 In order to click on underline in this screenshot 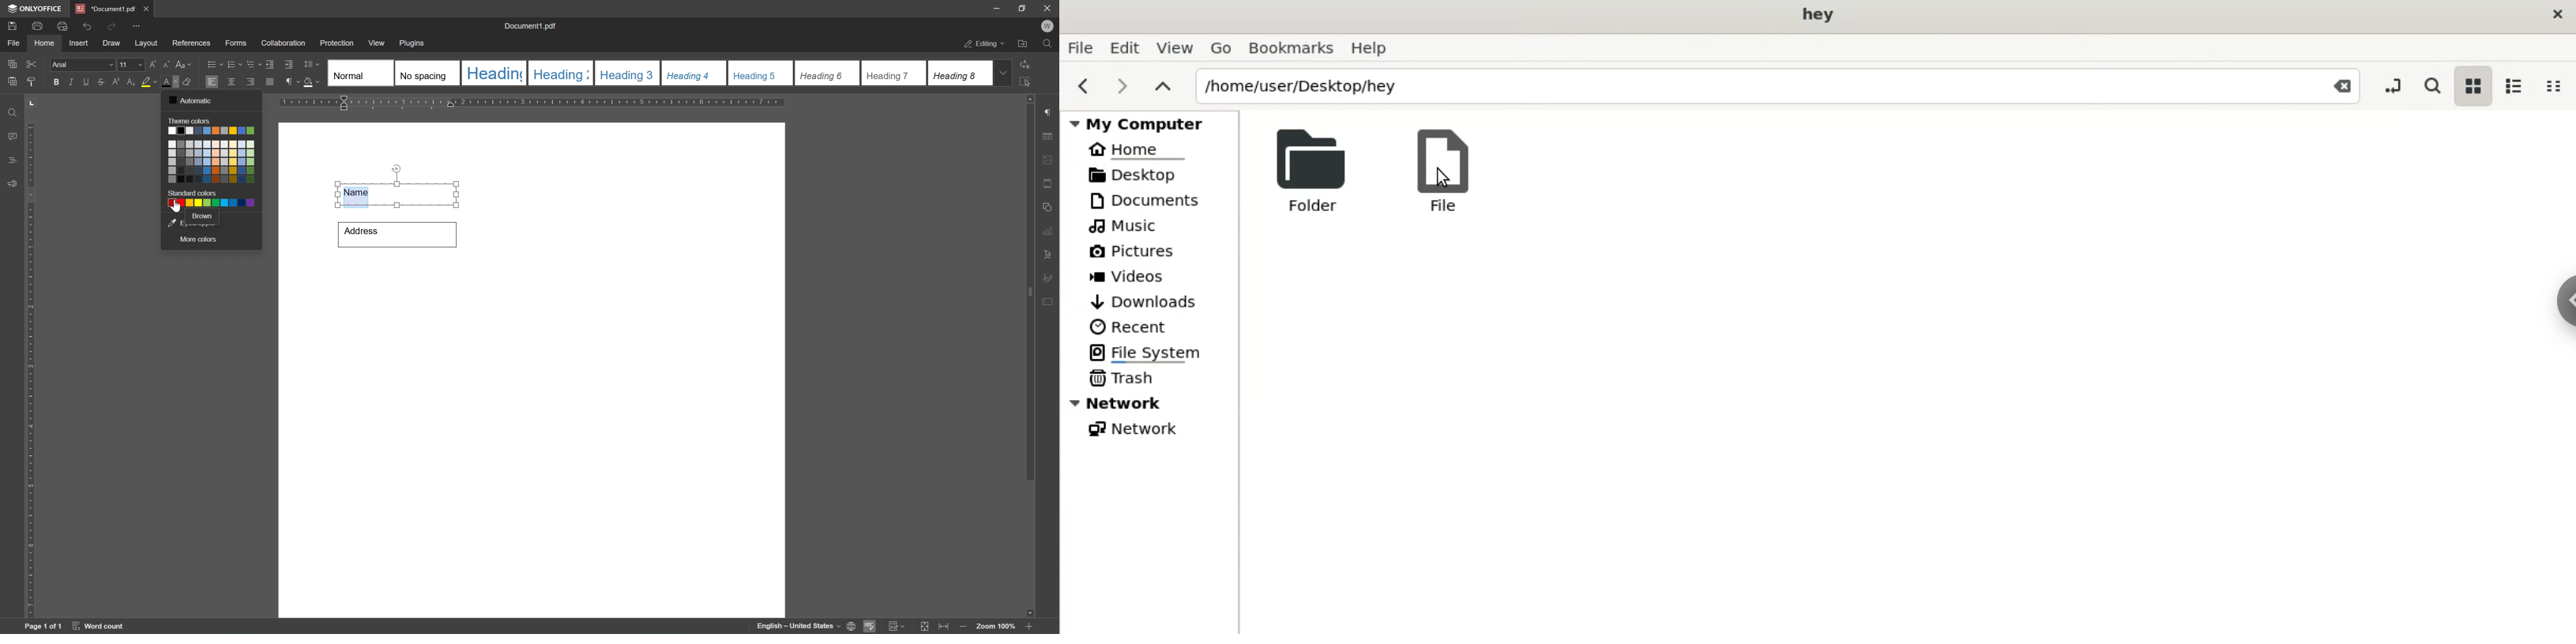, I will do `click(87, 82)`.